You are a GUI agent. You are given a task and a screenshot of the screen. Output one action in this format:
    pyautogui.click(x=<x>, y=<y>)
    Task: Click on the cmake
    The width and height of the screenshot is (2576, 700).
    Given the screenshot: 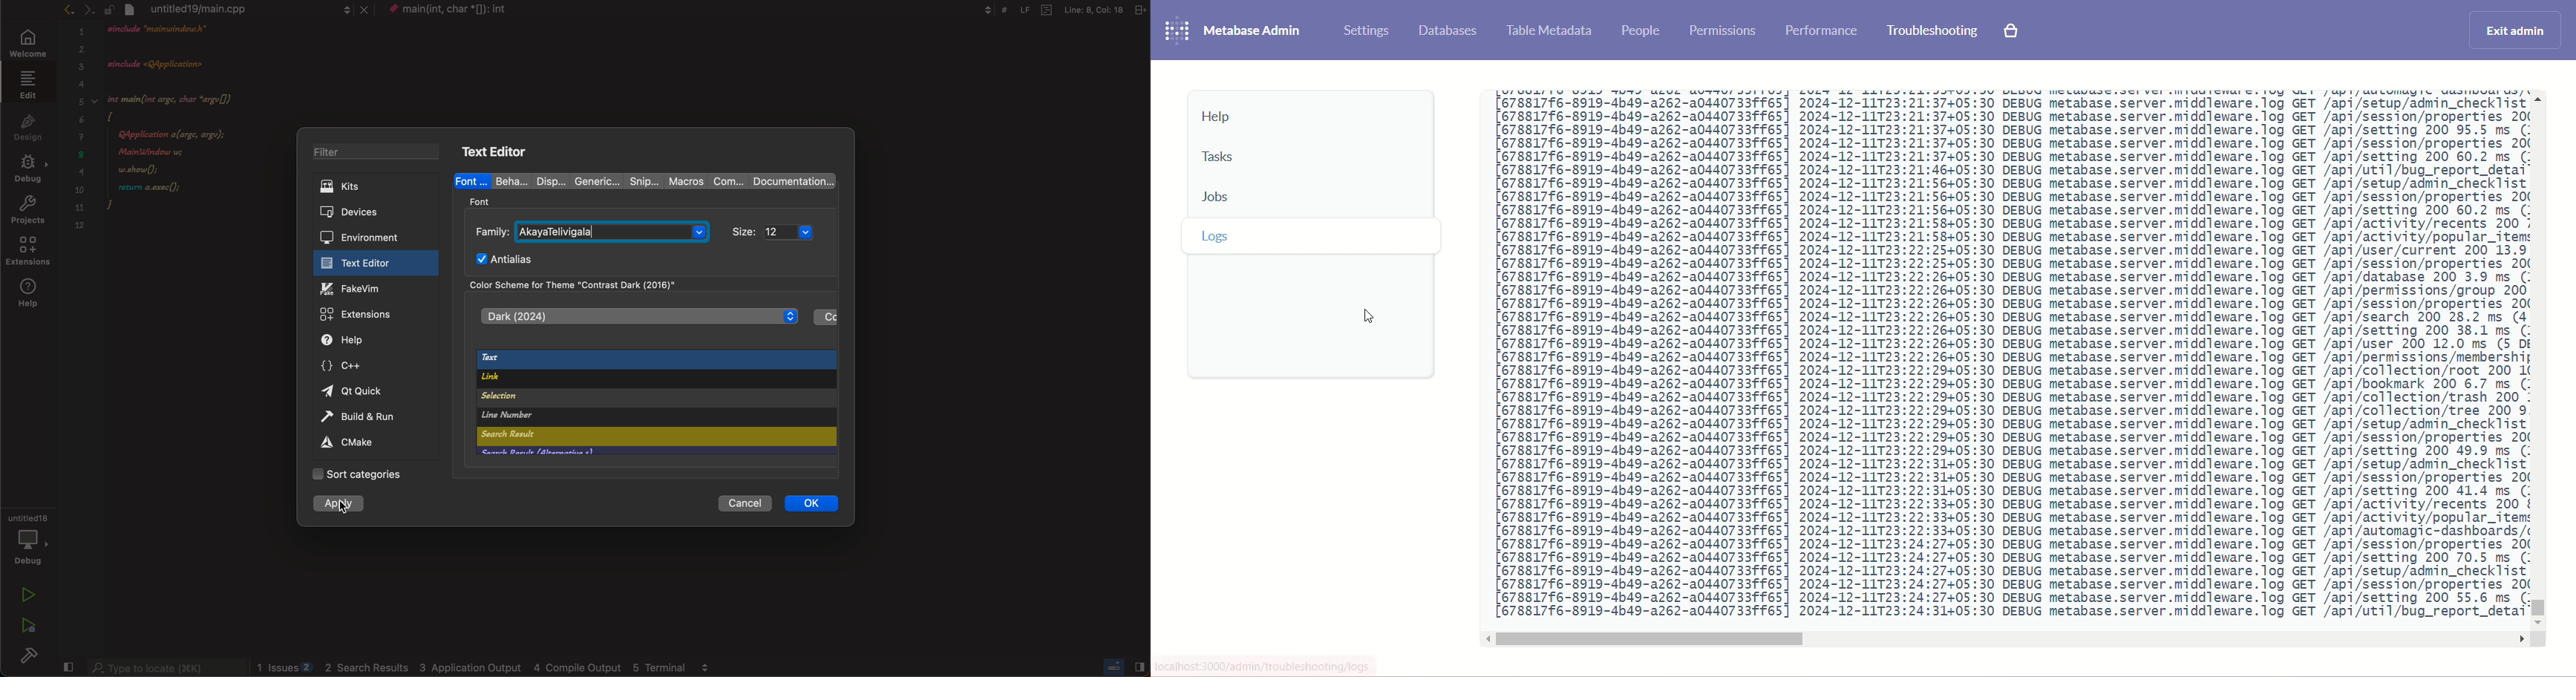 What is the action you would take?
    pyautogui.click(x=350, y=443)
    